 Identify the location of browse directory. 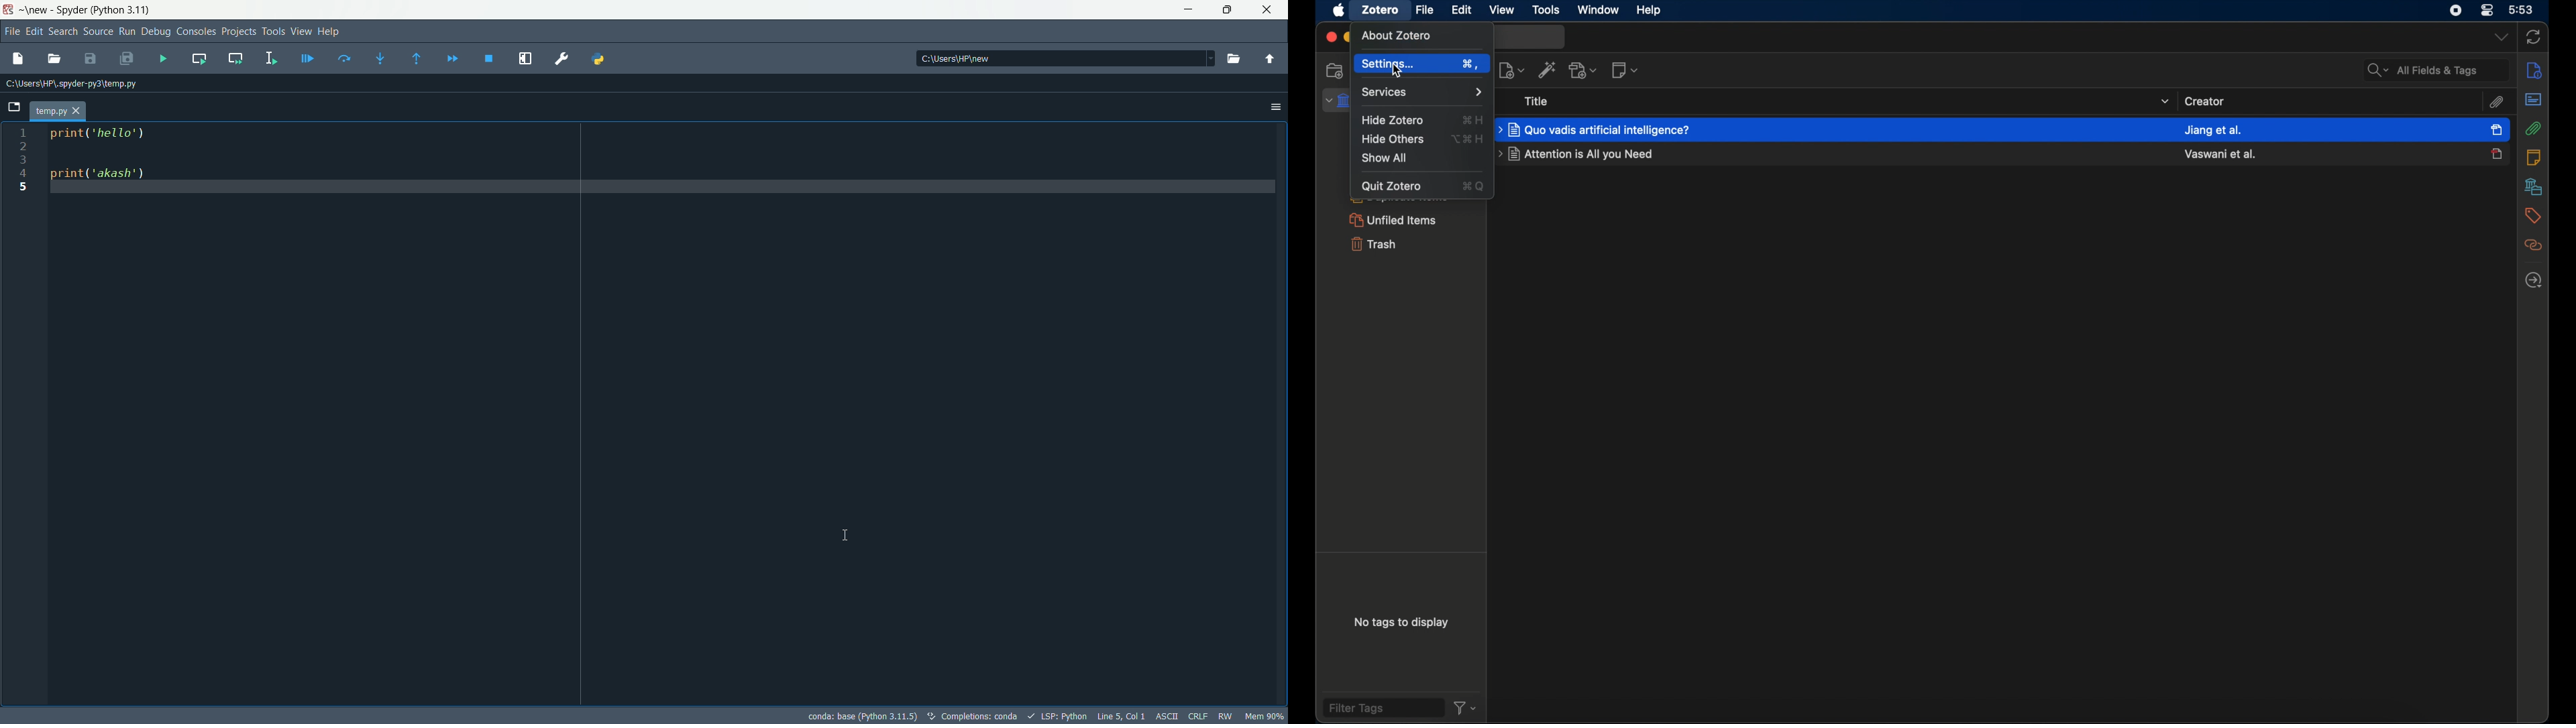
(1235, 60).